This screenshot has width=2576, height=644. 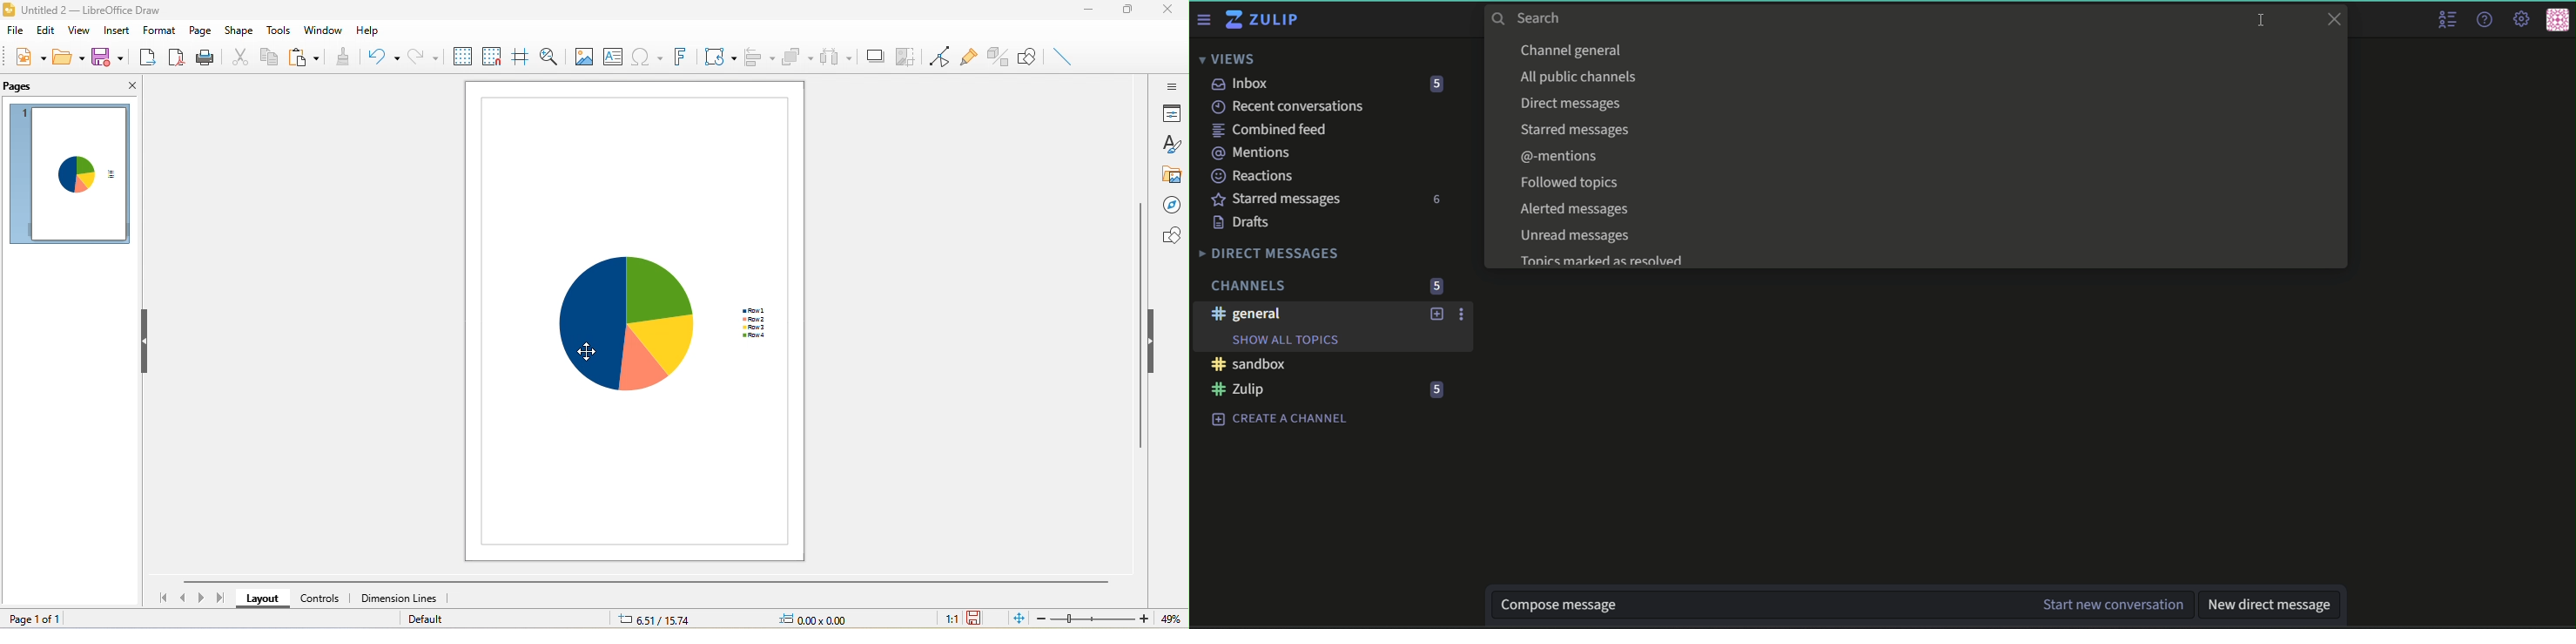 What do you see at coordinates (1435, 83) in the screenshot?
I see `number` at bounding box center [1435, 83].